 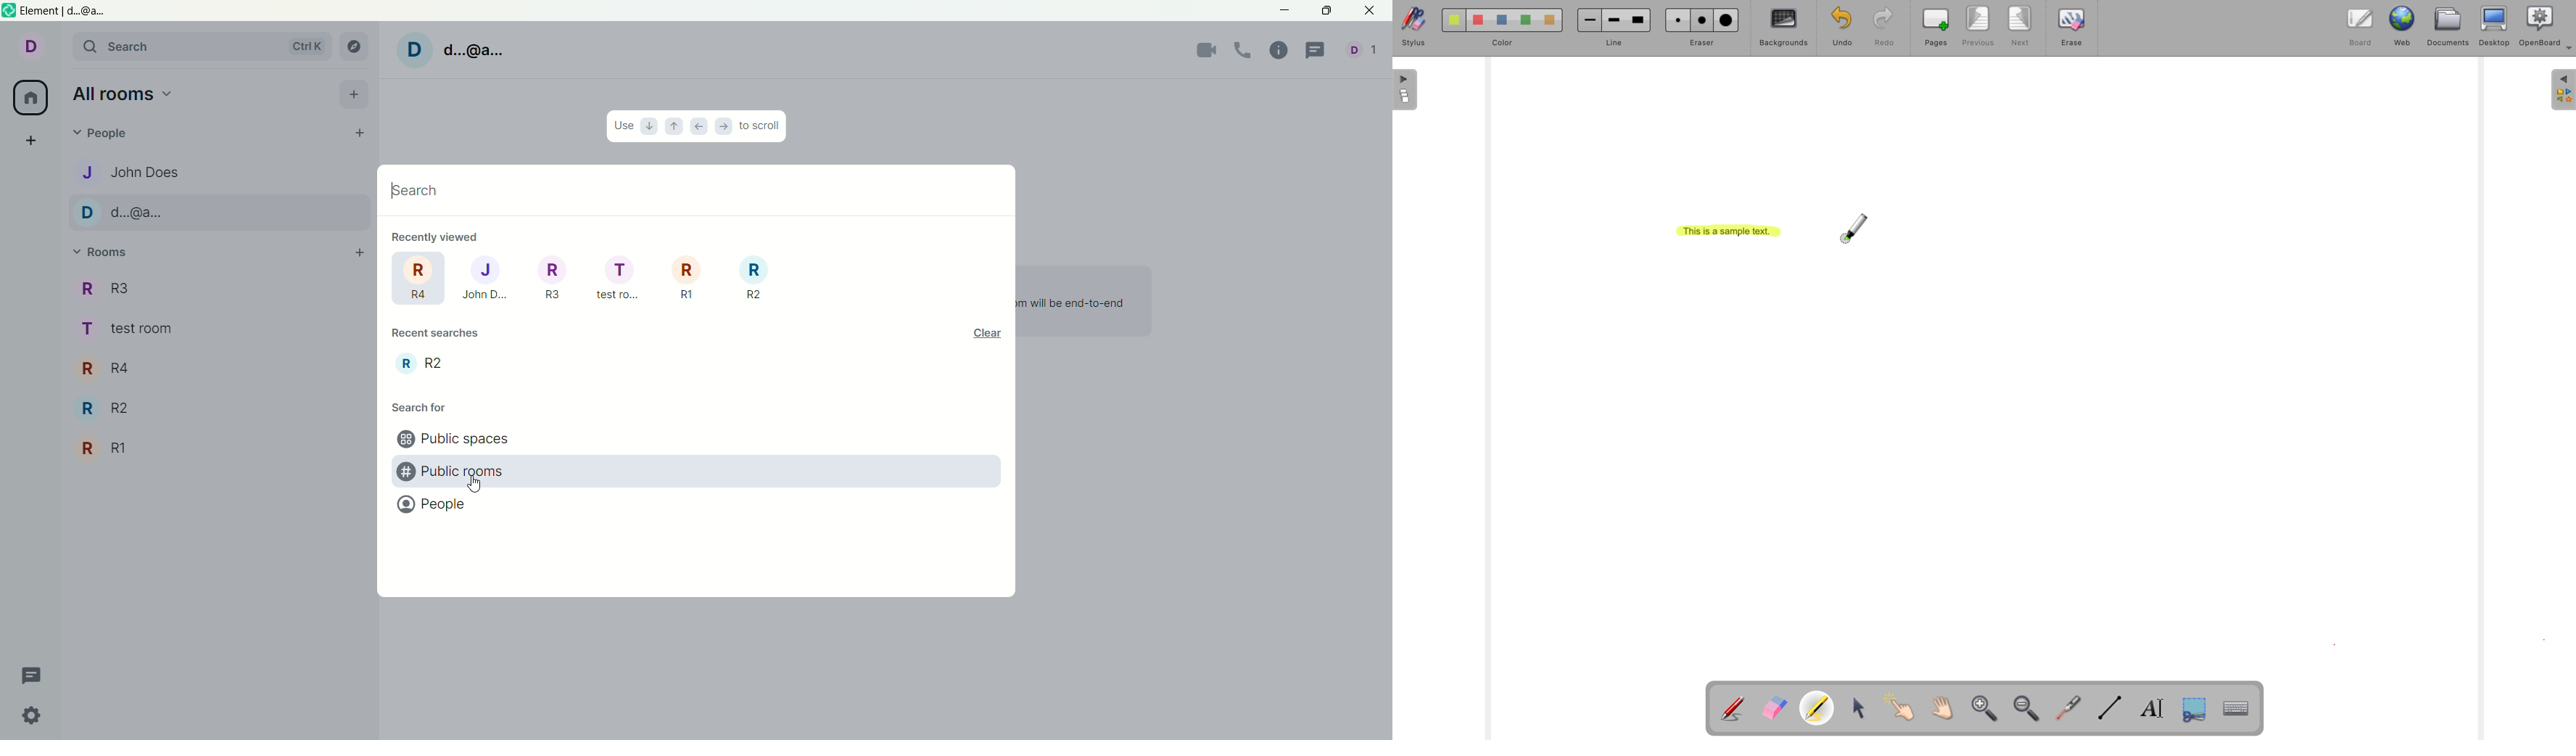 I want to click on add, so click(x=357, y=94).